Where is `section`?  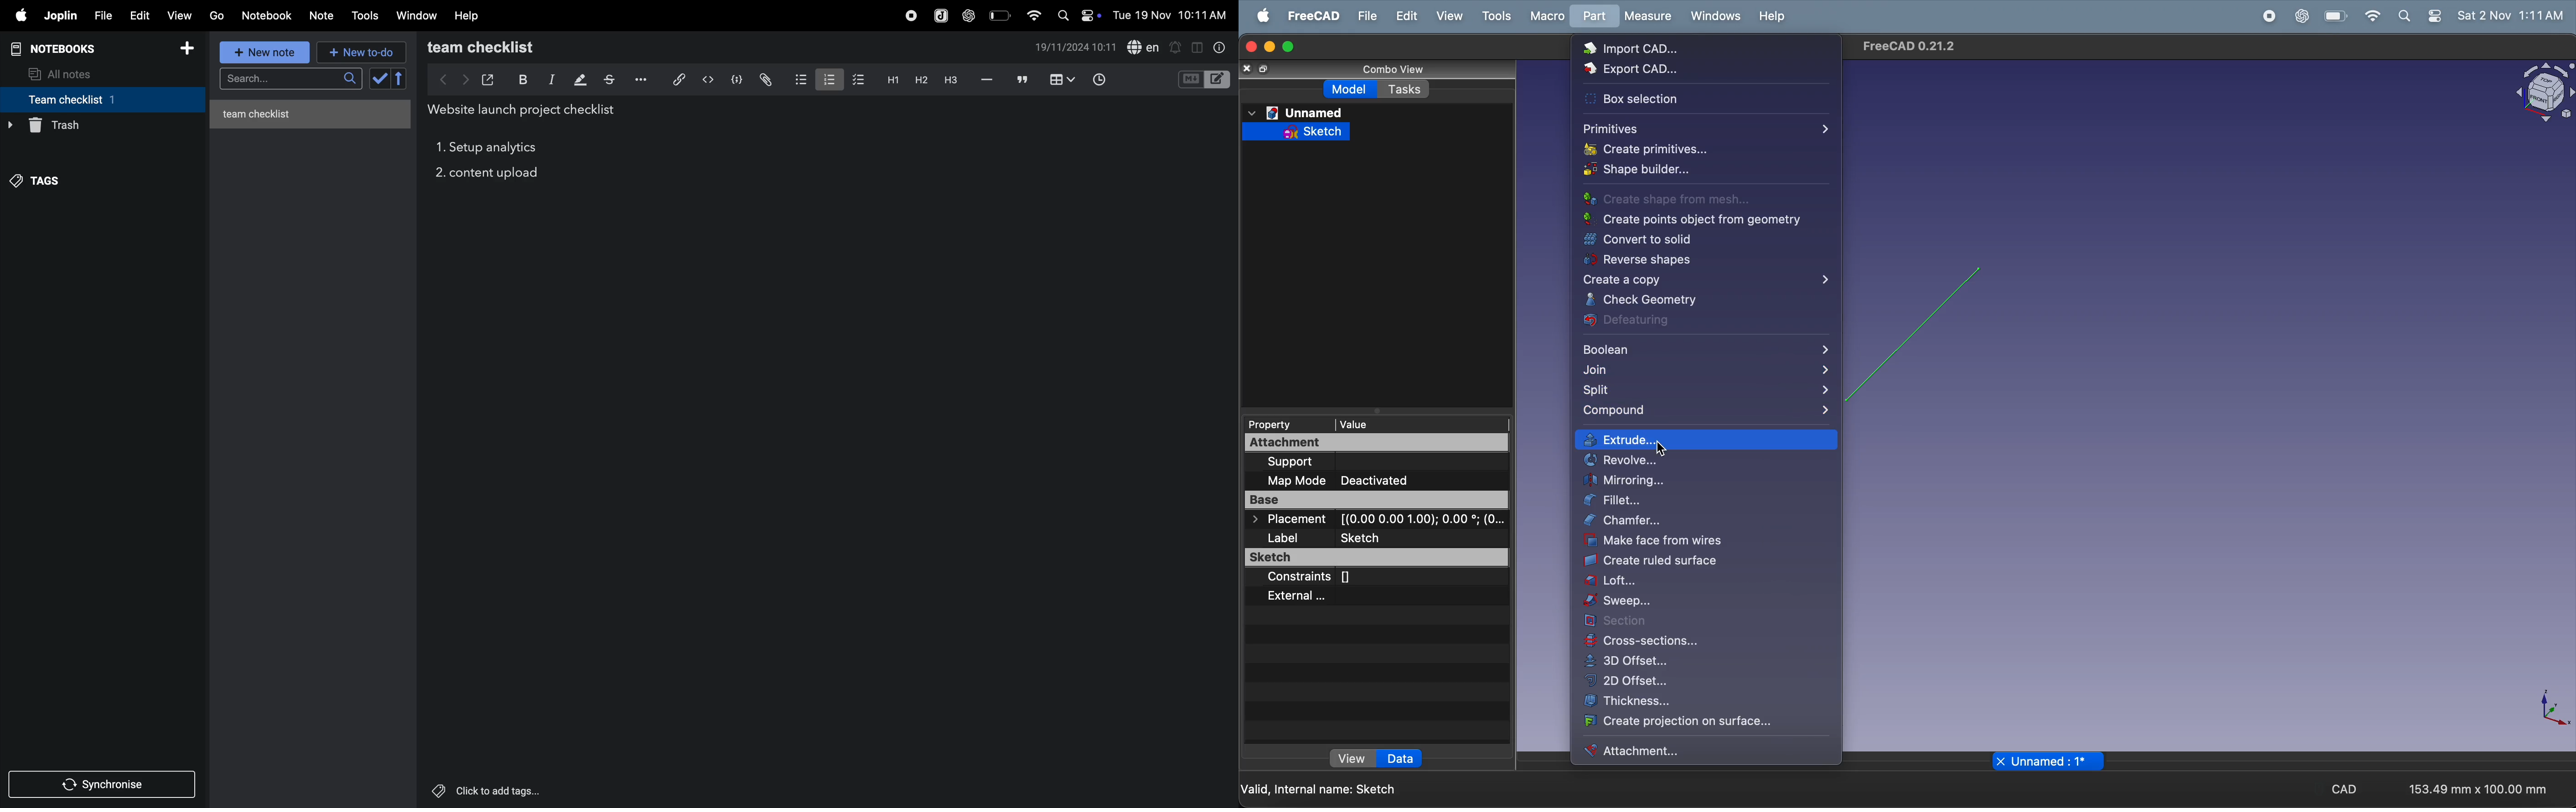
section is located at coordinates (1706, 622).